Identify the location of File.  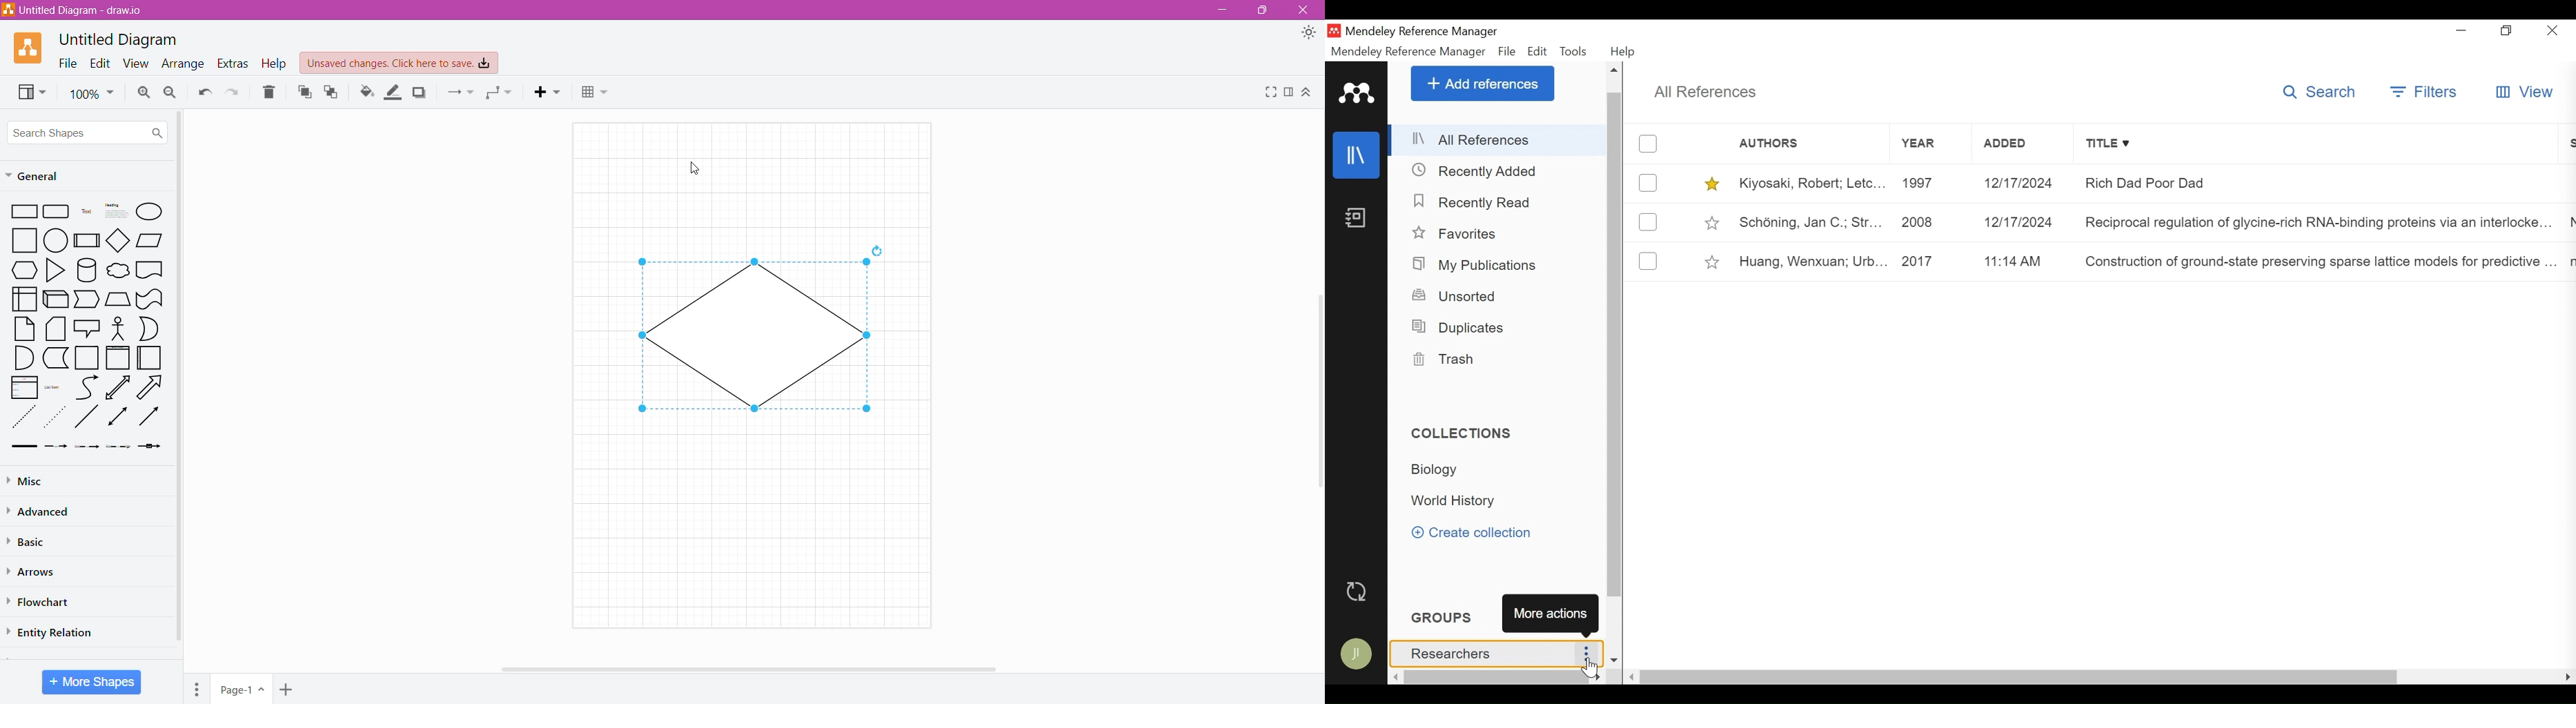
(1507, 51).